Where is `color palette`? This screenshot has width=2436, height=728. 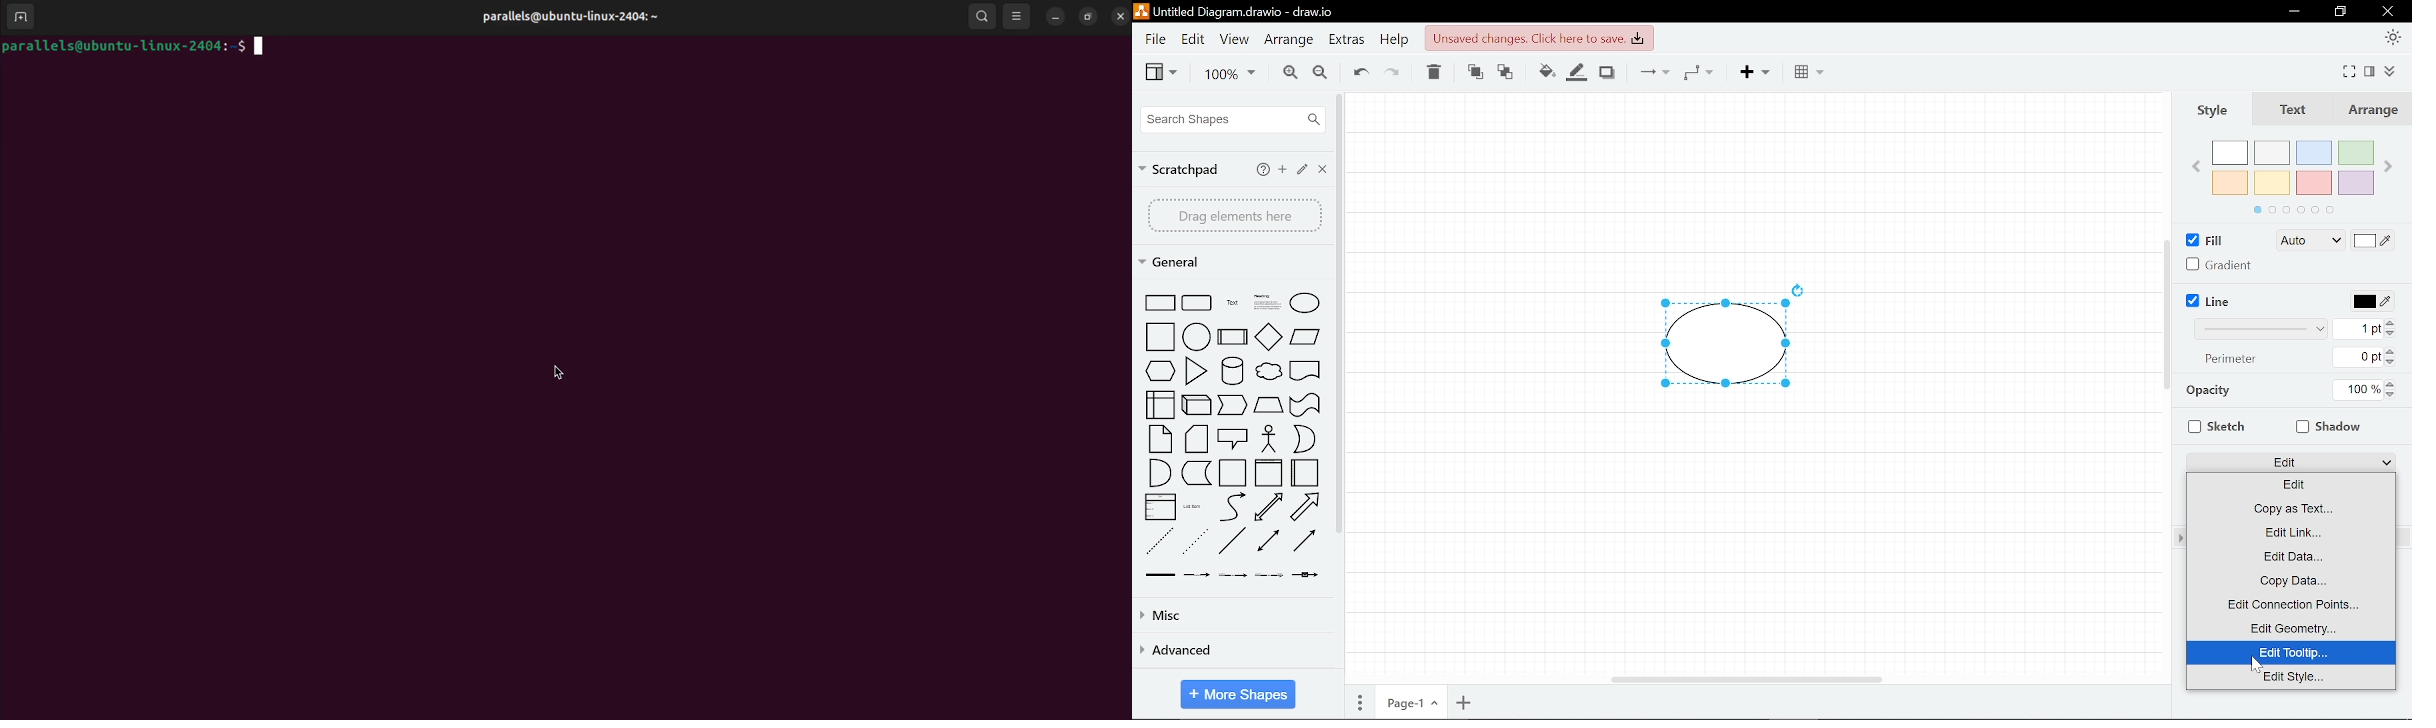
color palette is located at coordinates (2294, 168).